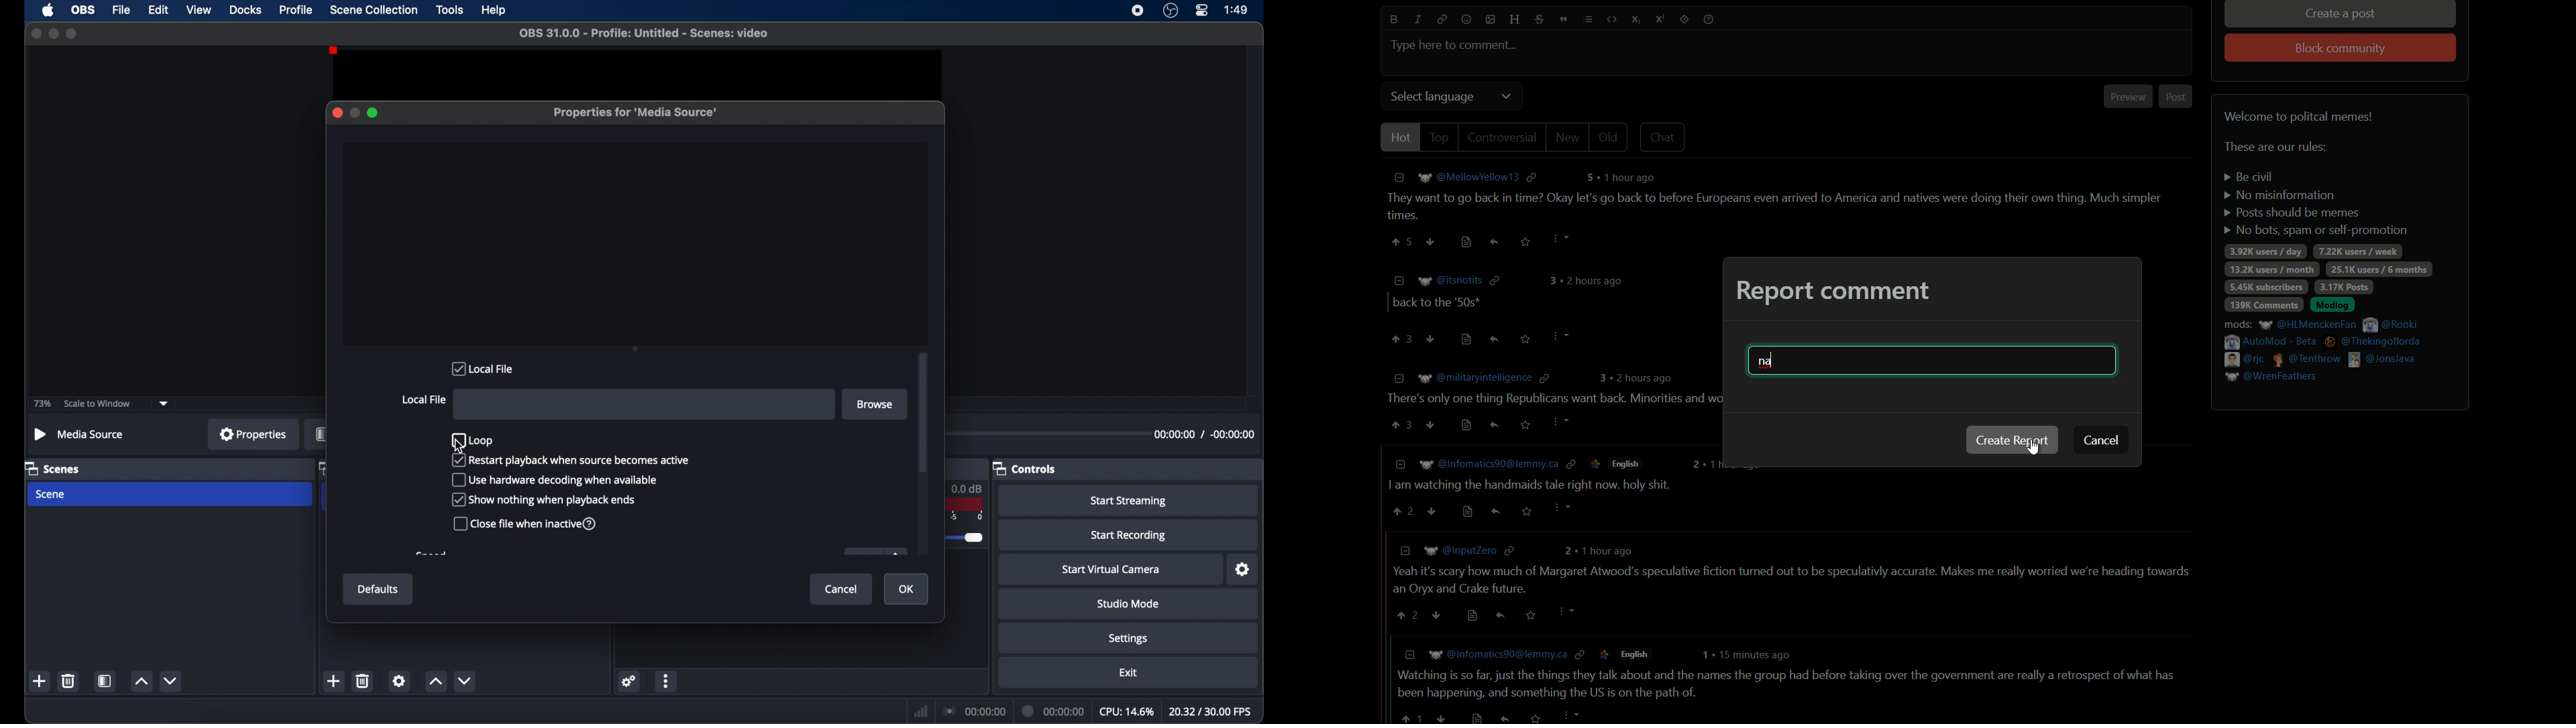  Describe the element at coordinates (98, 404) in the screenshot. I see `scale to window` at that location.